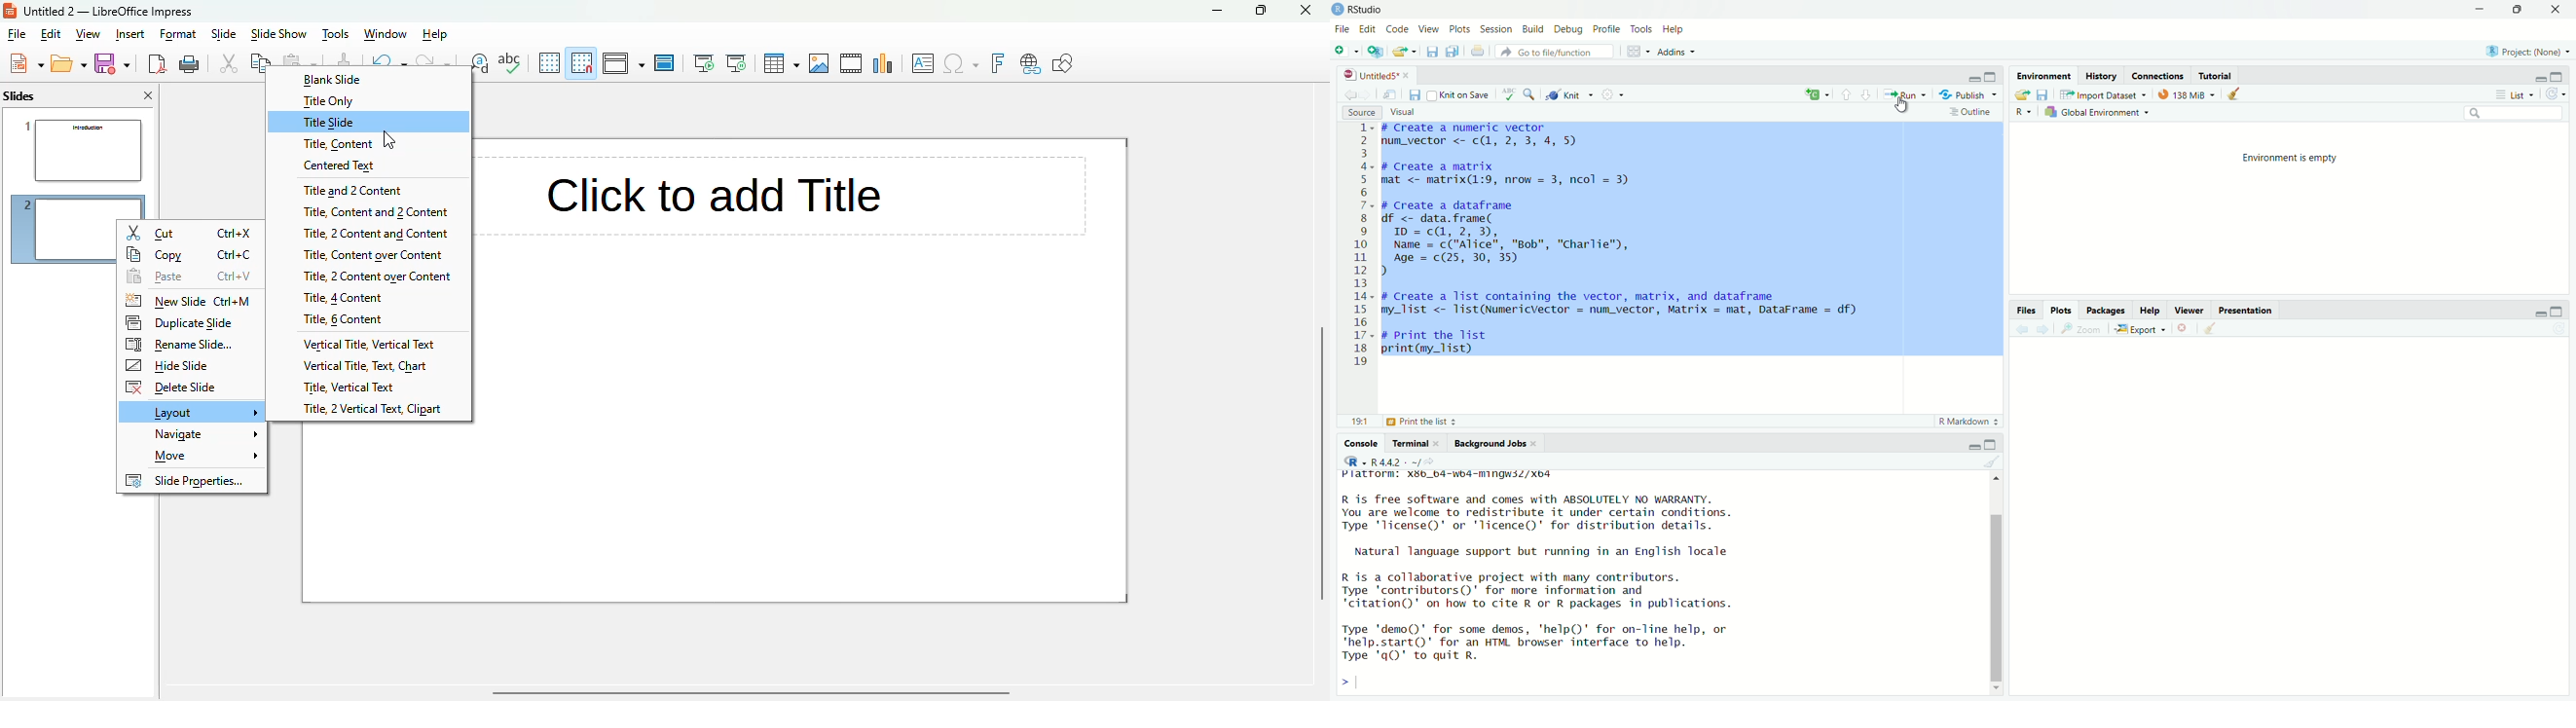 Image resolution: width=2576 pixels, height=728 pixels. What do you see at coordinates (1347, 53) in the screenshot?
I see `add` at bounding box center [1347, 53].